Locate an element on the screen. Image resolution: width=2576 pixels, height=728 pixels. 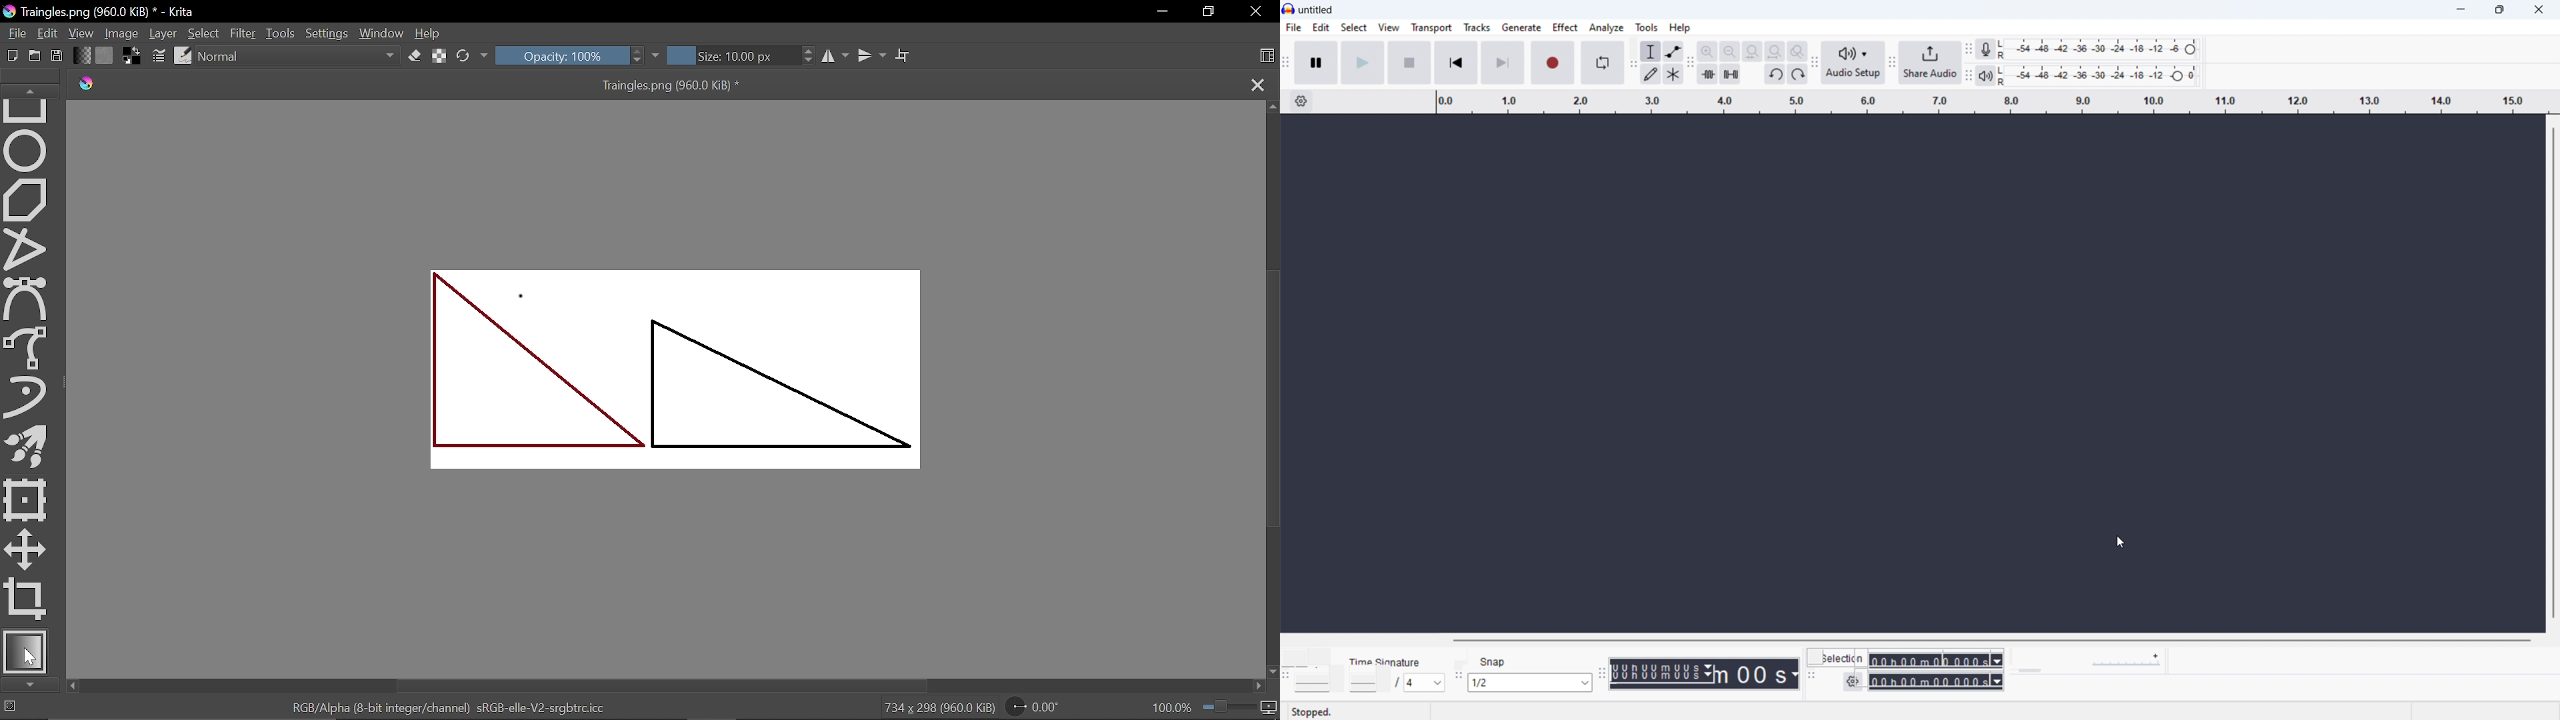
Create new document is located at coordinates (10, 55).